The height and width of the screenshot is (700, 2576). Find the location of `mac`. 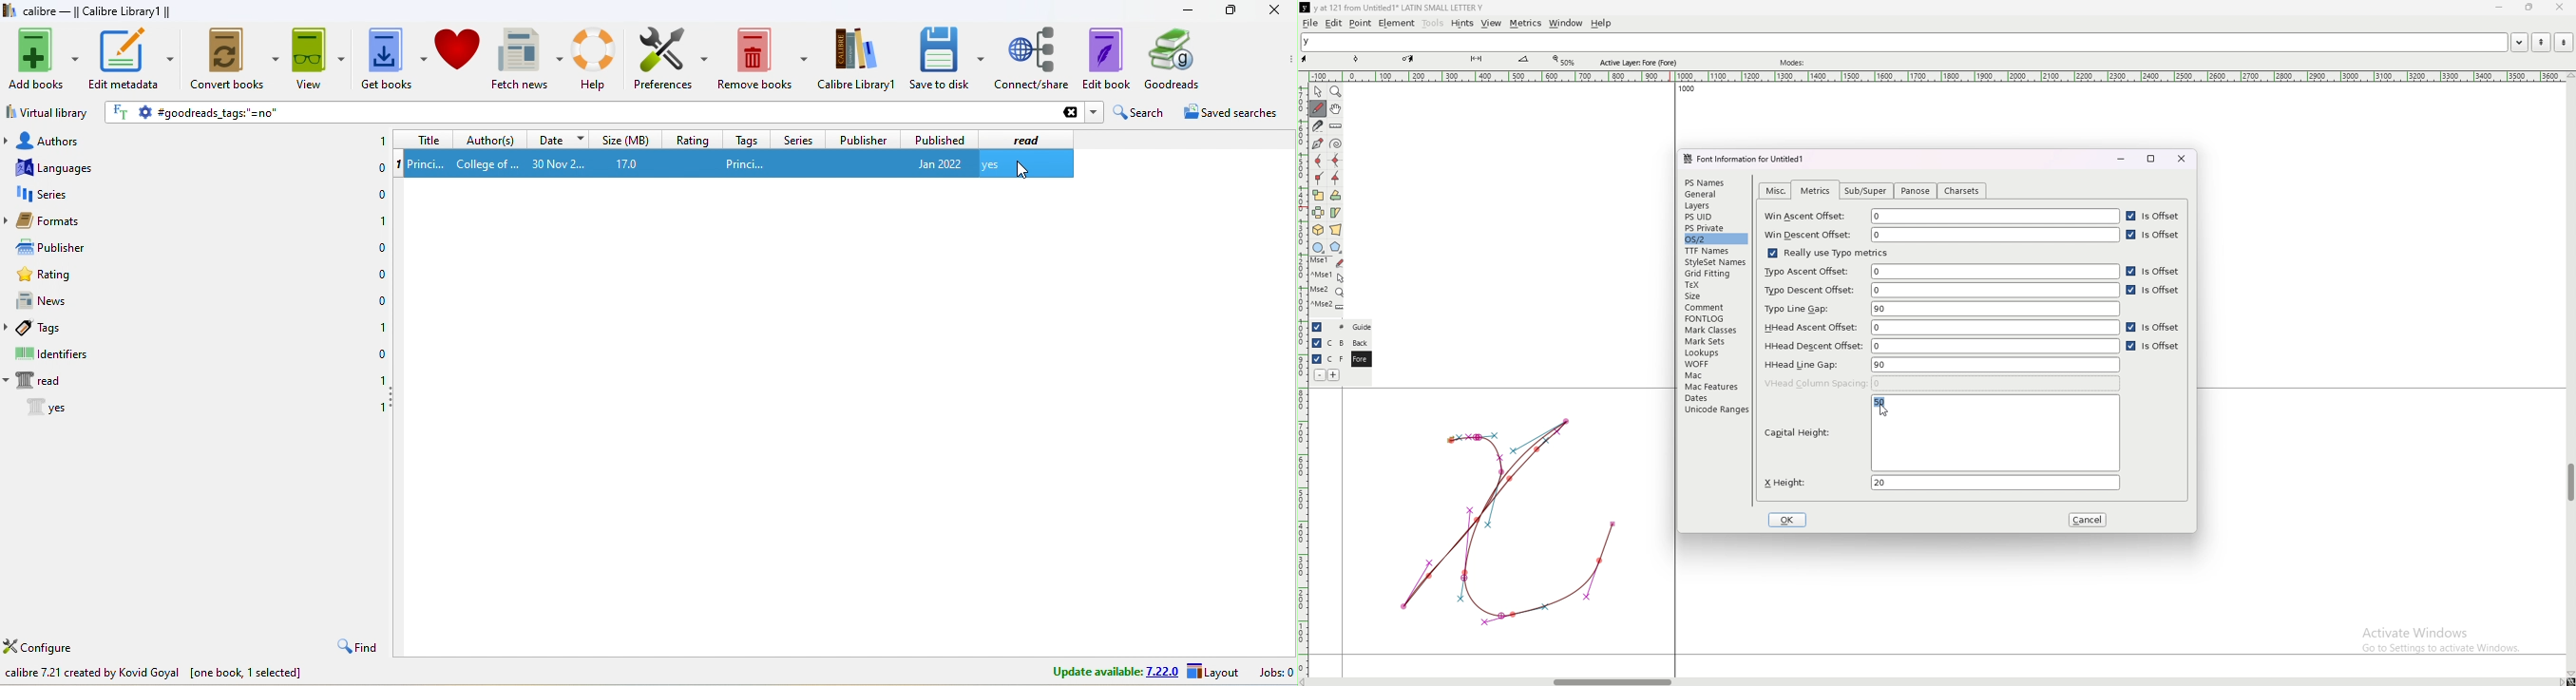

mac is located at coordinates (1714, 375).